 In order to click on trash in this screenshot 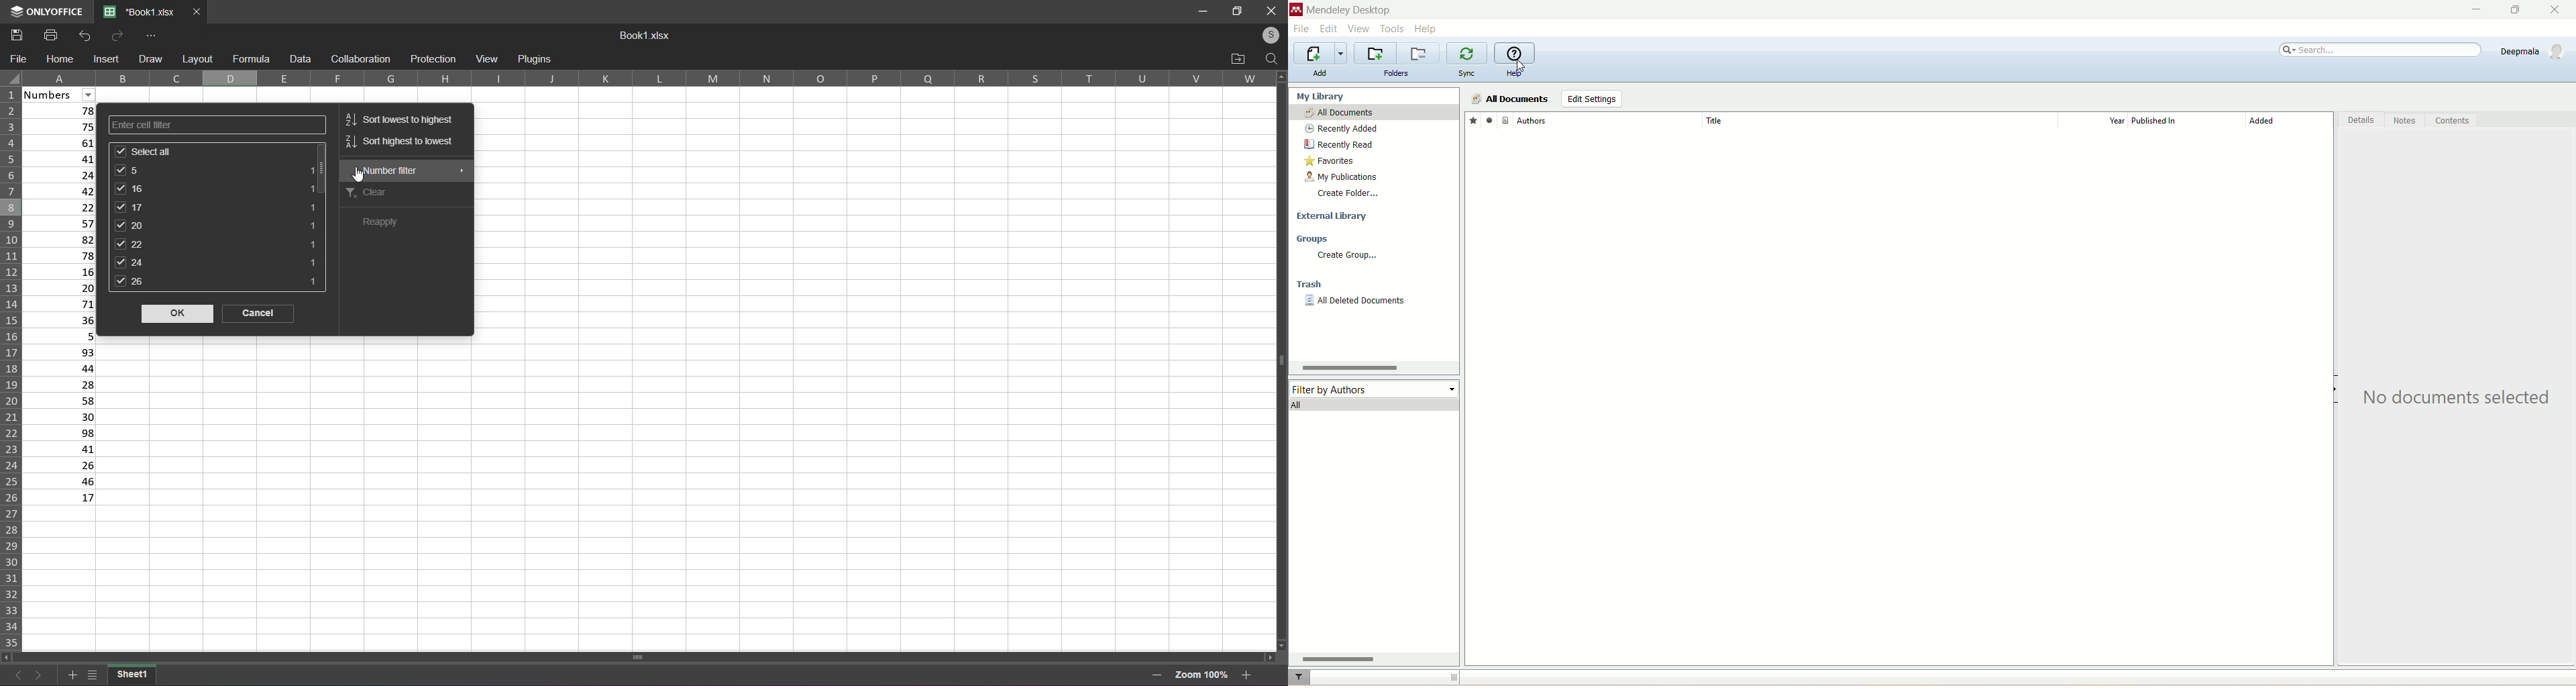, I will do `click(1309, 284)`.